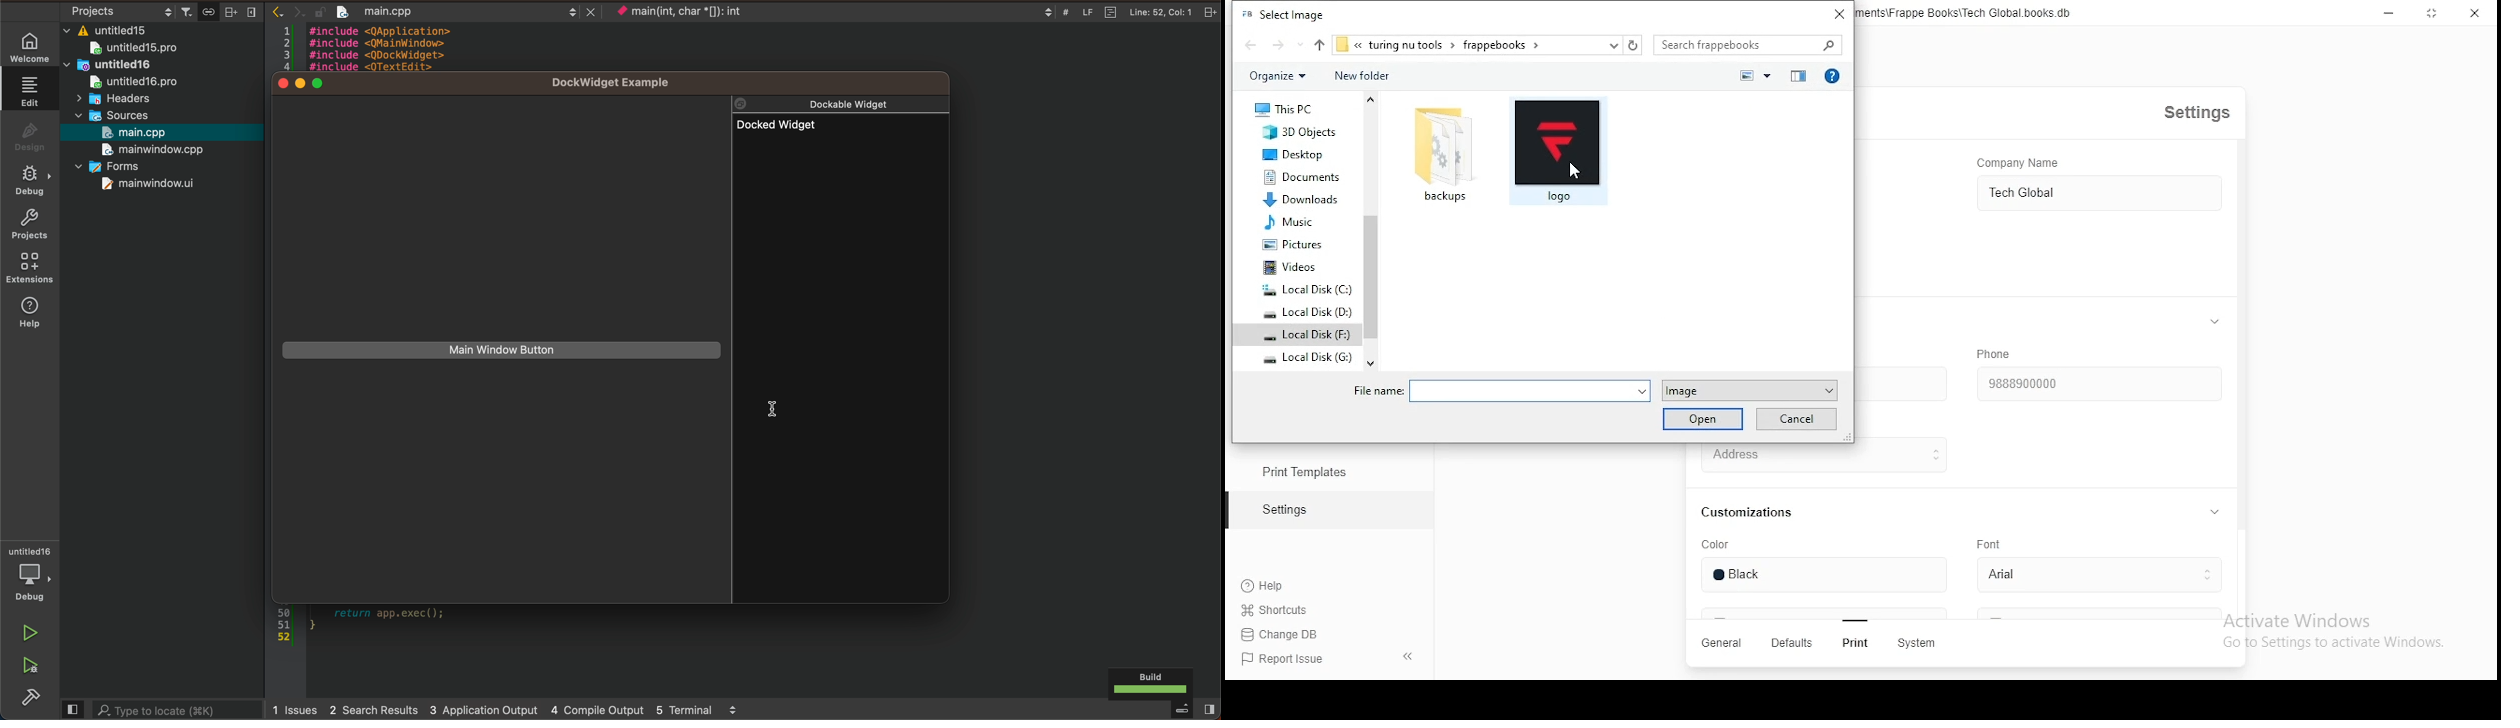 The height and width of the screenshot is (728, 2520). Describe the element at coordinates (1408, 656) in the screenshot. I see `hide sidebar` at that location.